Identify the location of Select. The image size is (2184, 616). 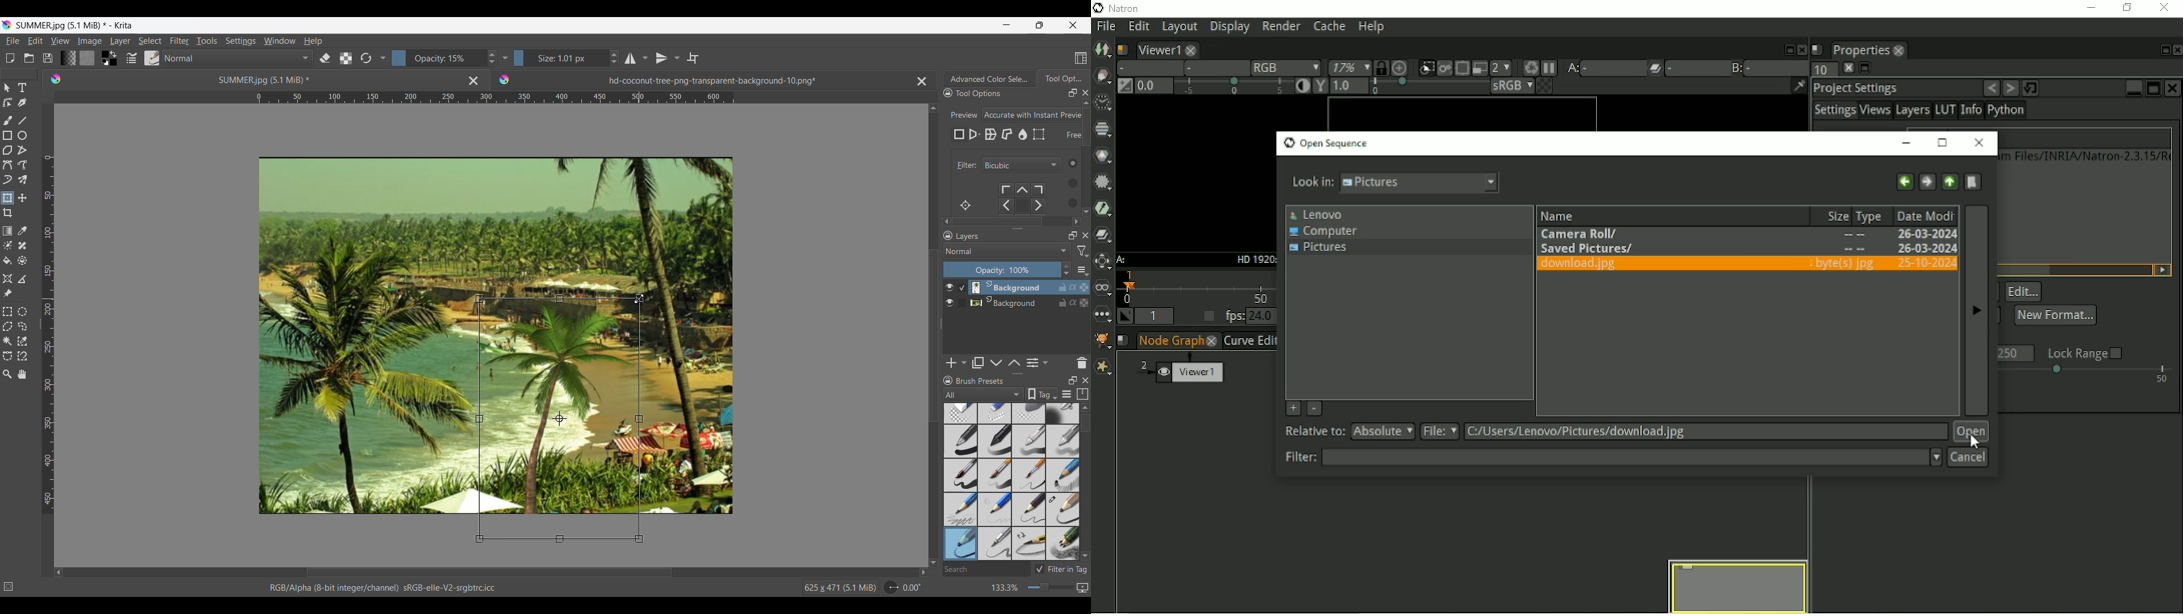
(1069, 182).